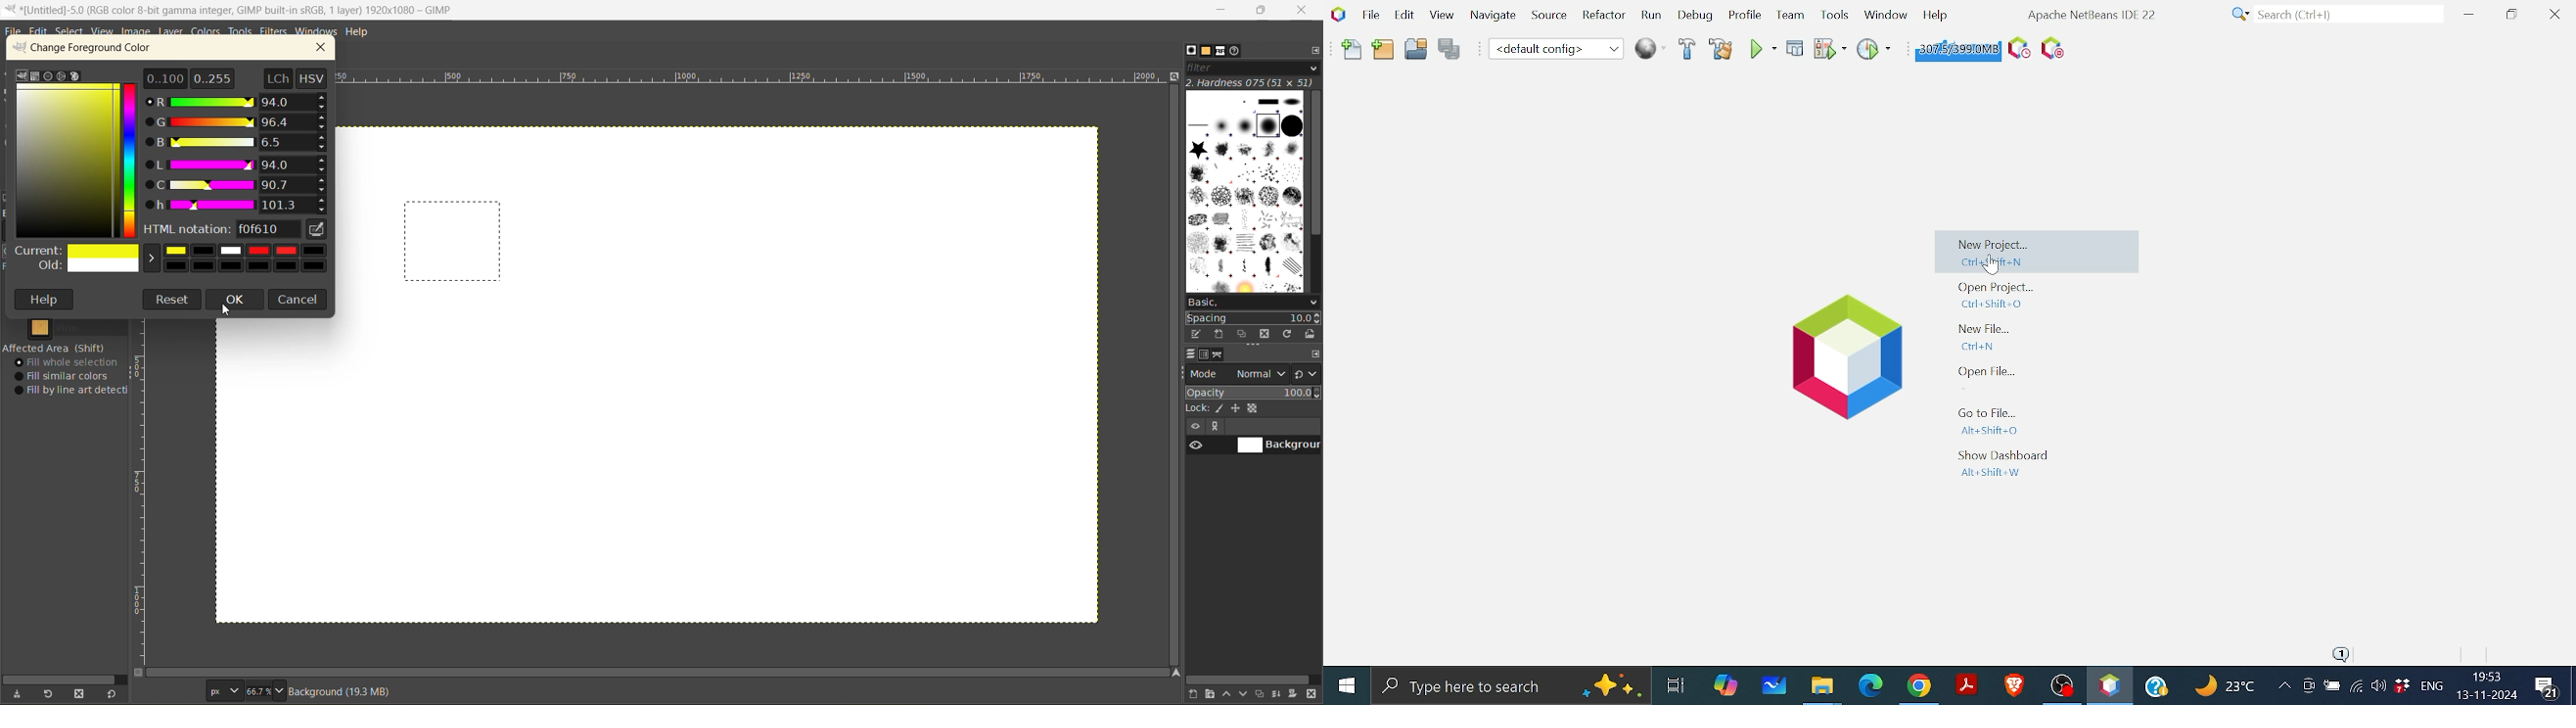 This screenshot has height=728, width=2576. Describe the element at coordinates (50, 695) in the screenshot. I see `restore tool preset` at that location.